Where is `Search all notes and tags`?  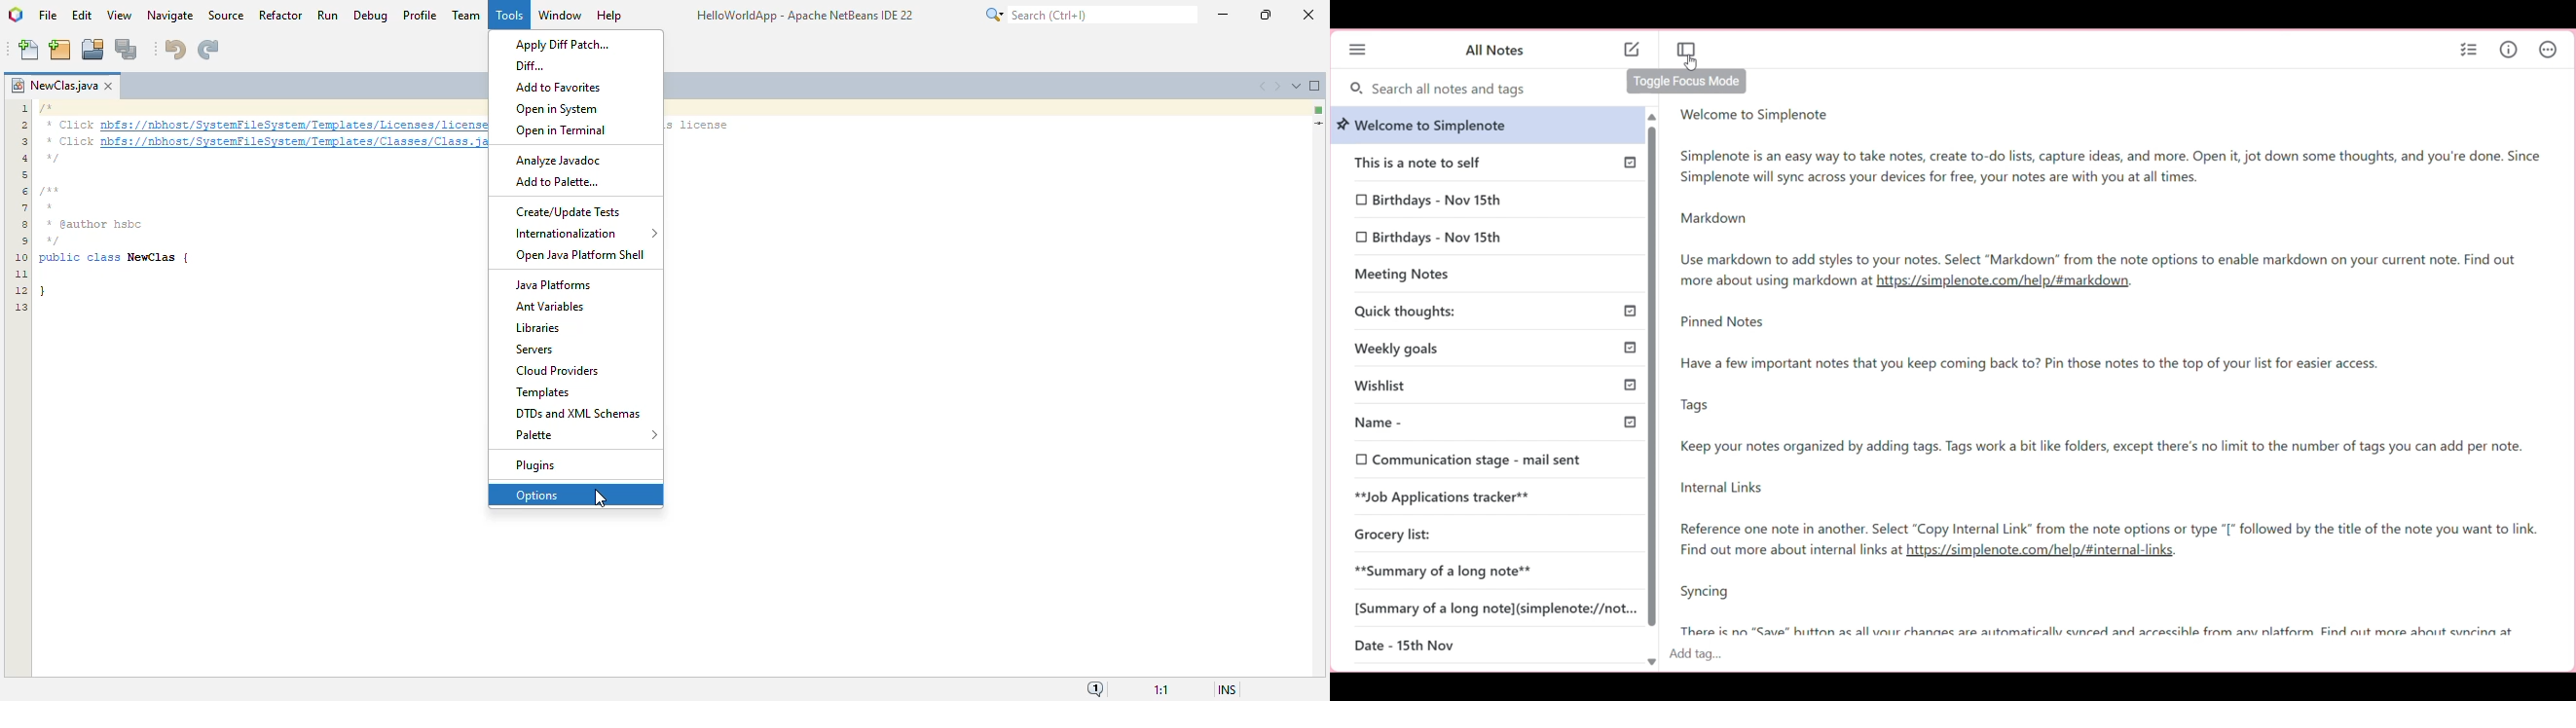
Search all notes and tags is located at coordinates (1483, 90).